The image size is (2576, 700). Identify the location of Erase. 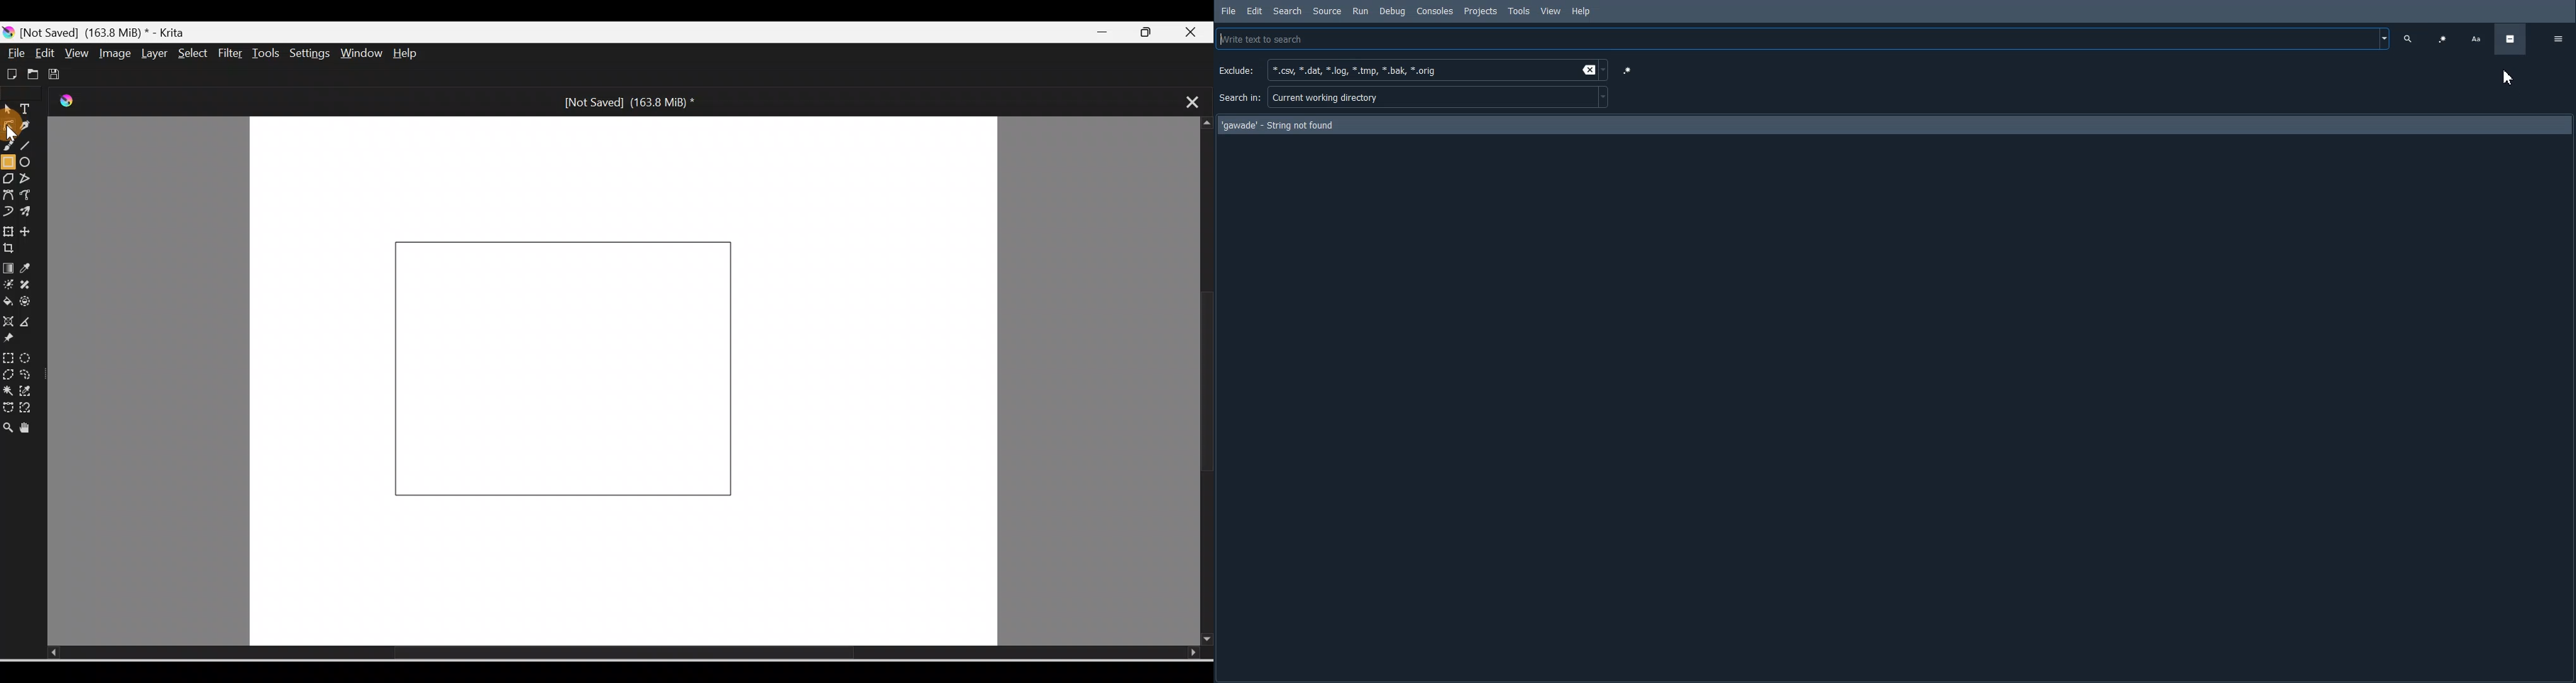
(1587, 69).